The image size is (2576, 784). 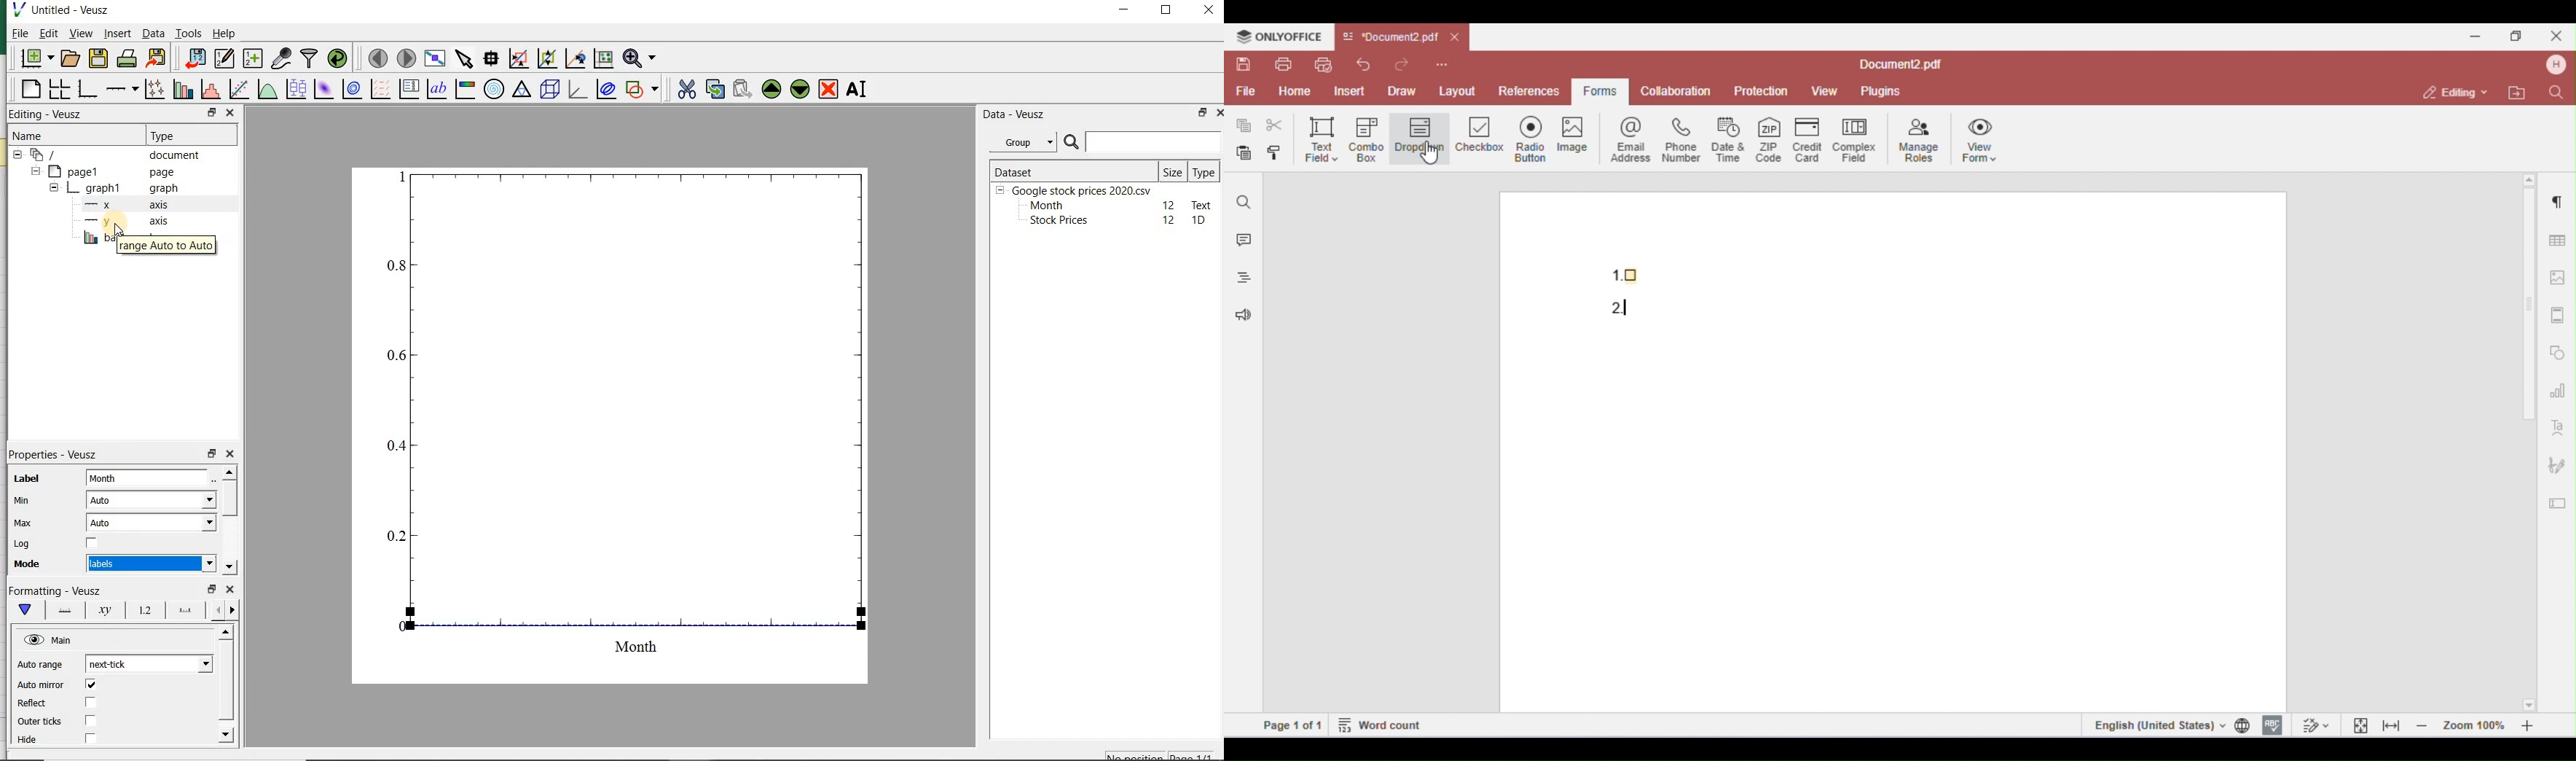 What do you see at coordinates (550, 90) in the screenshot?
I see `3d scene` at bounding box center [550, 90].